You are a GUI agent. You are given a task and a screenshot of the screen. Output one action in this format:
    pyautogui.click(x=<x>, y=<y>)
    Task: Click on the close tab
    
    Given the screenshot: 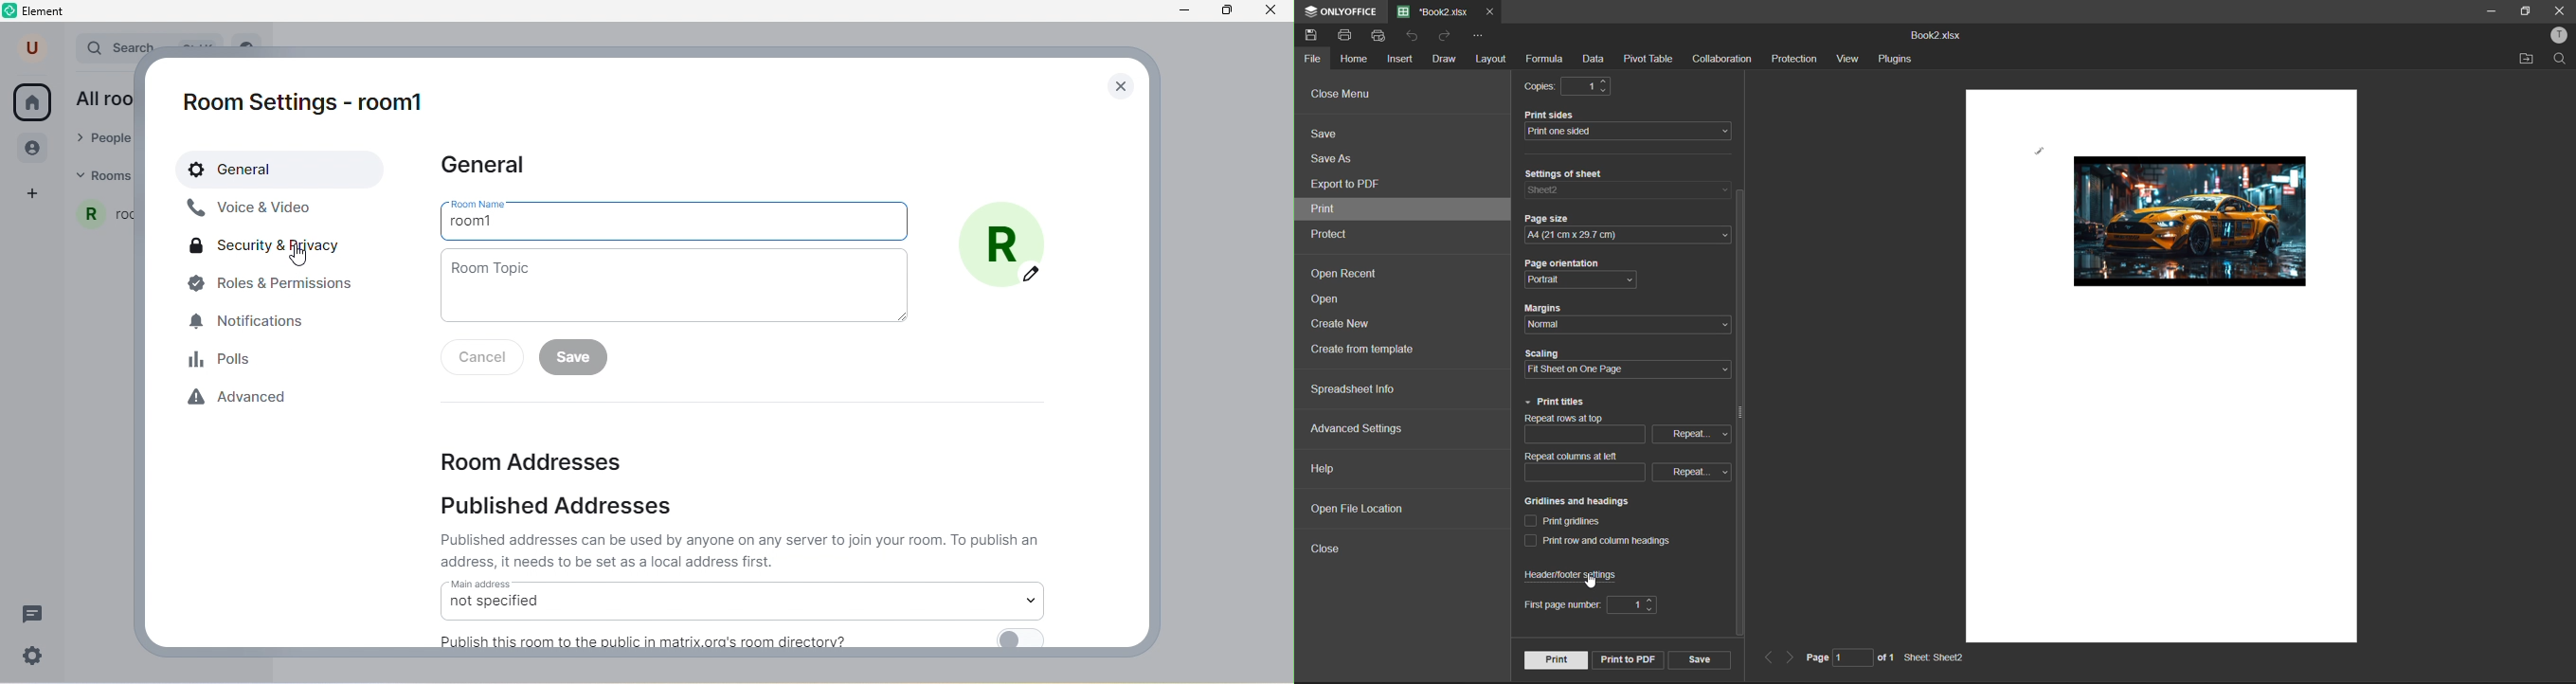 What is the action you would take?
    pyautogui.click(x=1489, y=13)
    